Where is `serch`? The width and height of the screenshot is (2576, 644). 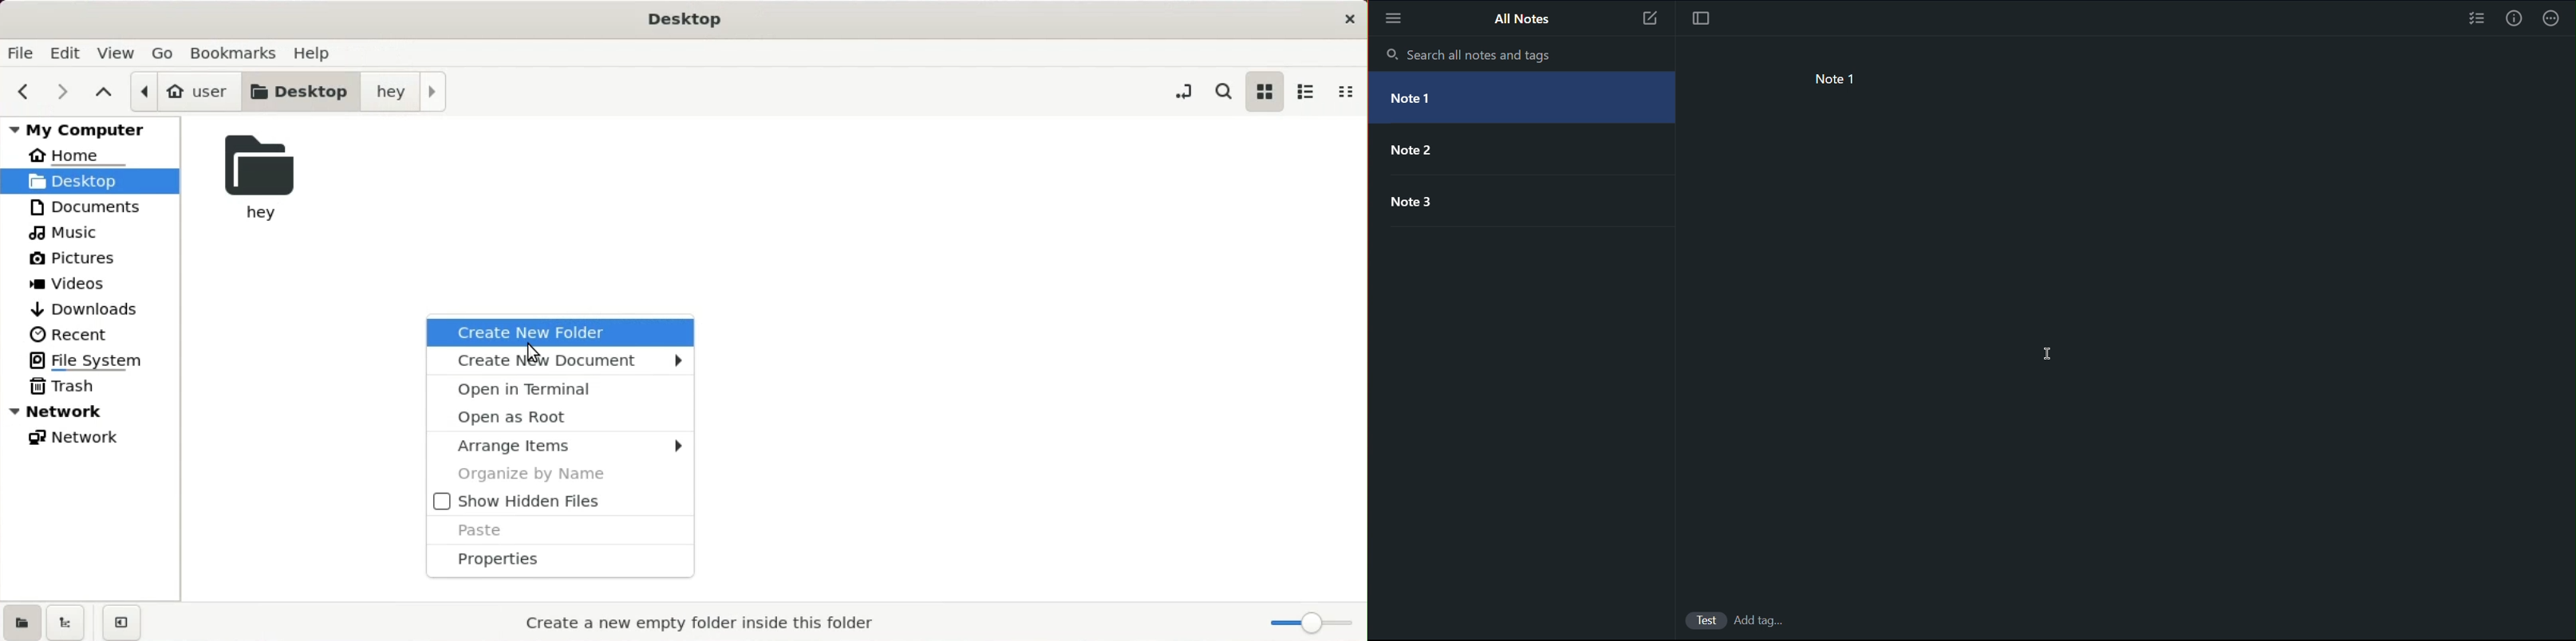 serch is located at coordinates (1225, 91).